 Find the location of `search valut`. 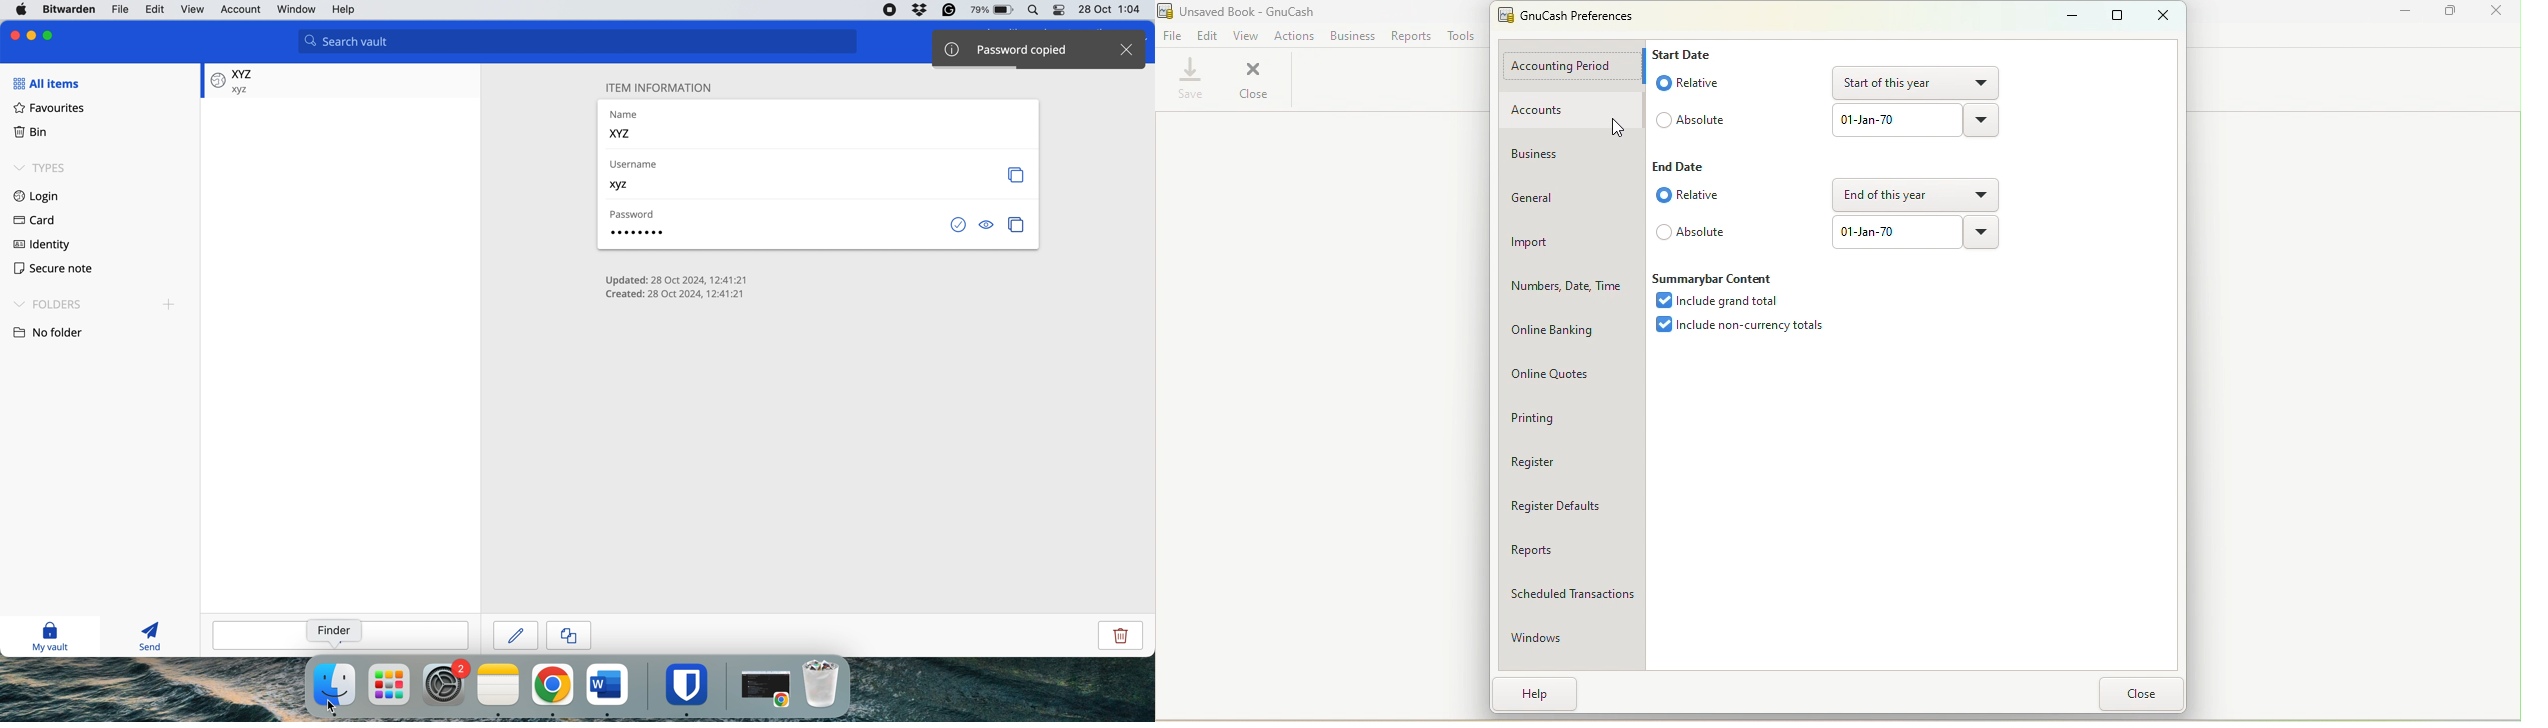

search valut is located at coordinates (584, 43).